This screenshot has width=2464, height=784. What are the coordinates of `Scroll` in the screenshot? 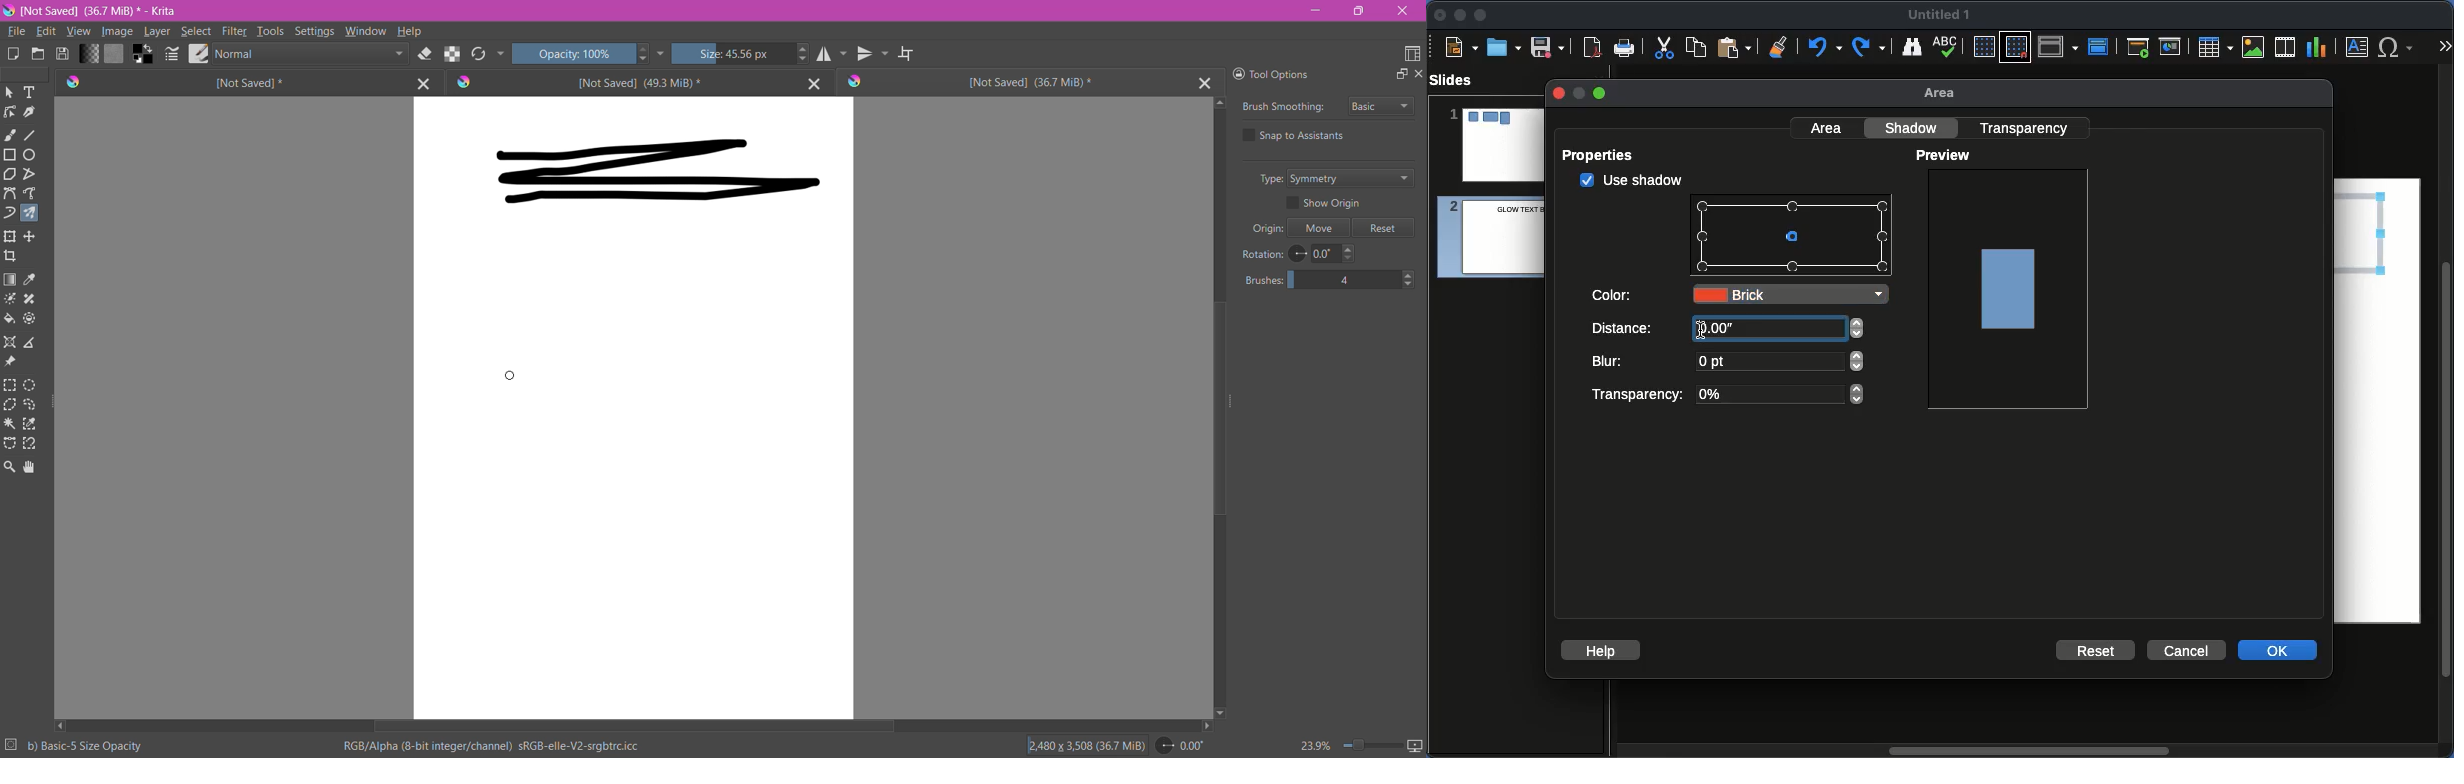 It's located at (2448, 413).